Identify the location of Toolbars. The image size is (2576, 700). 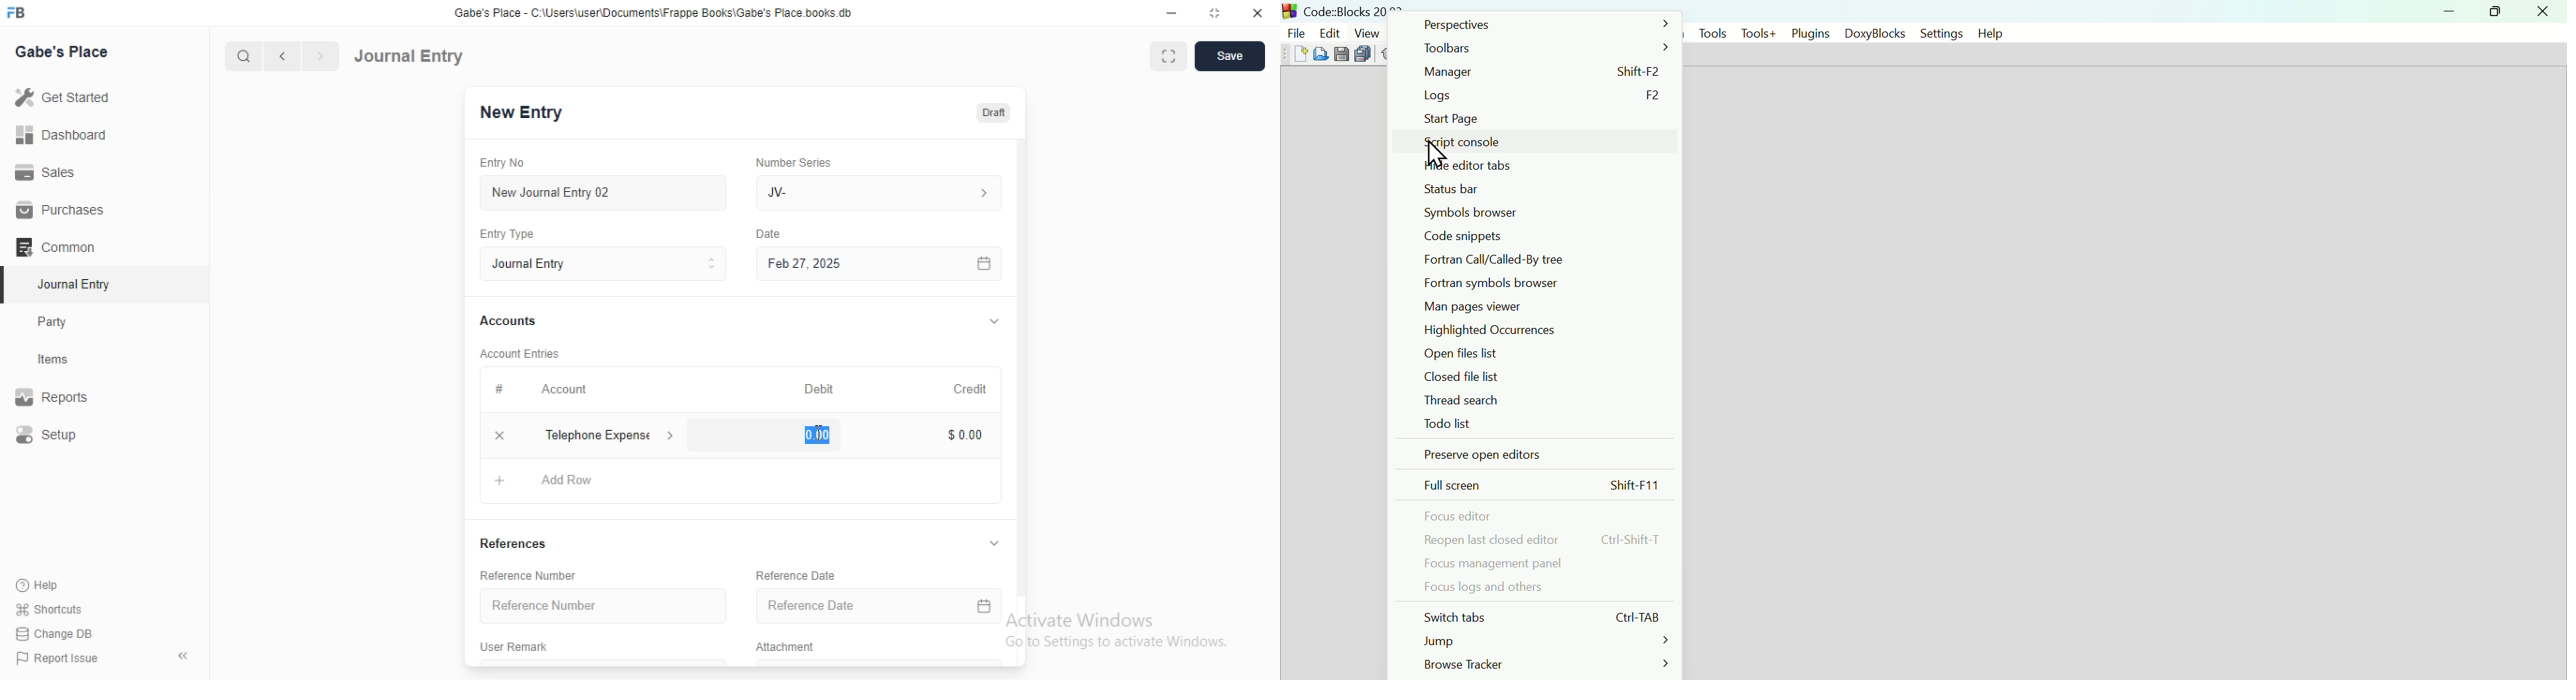
(1542, 47).